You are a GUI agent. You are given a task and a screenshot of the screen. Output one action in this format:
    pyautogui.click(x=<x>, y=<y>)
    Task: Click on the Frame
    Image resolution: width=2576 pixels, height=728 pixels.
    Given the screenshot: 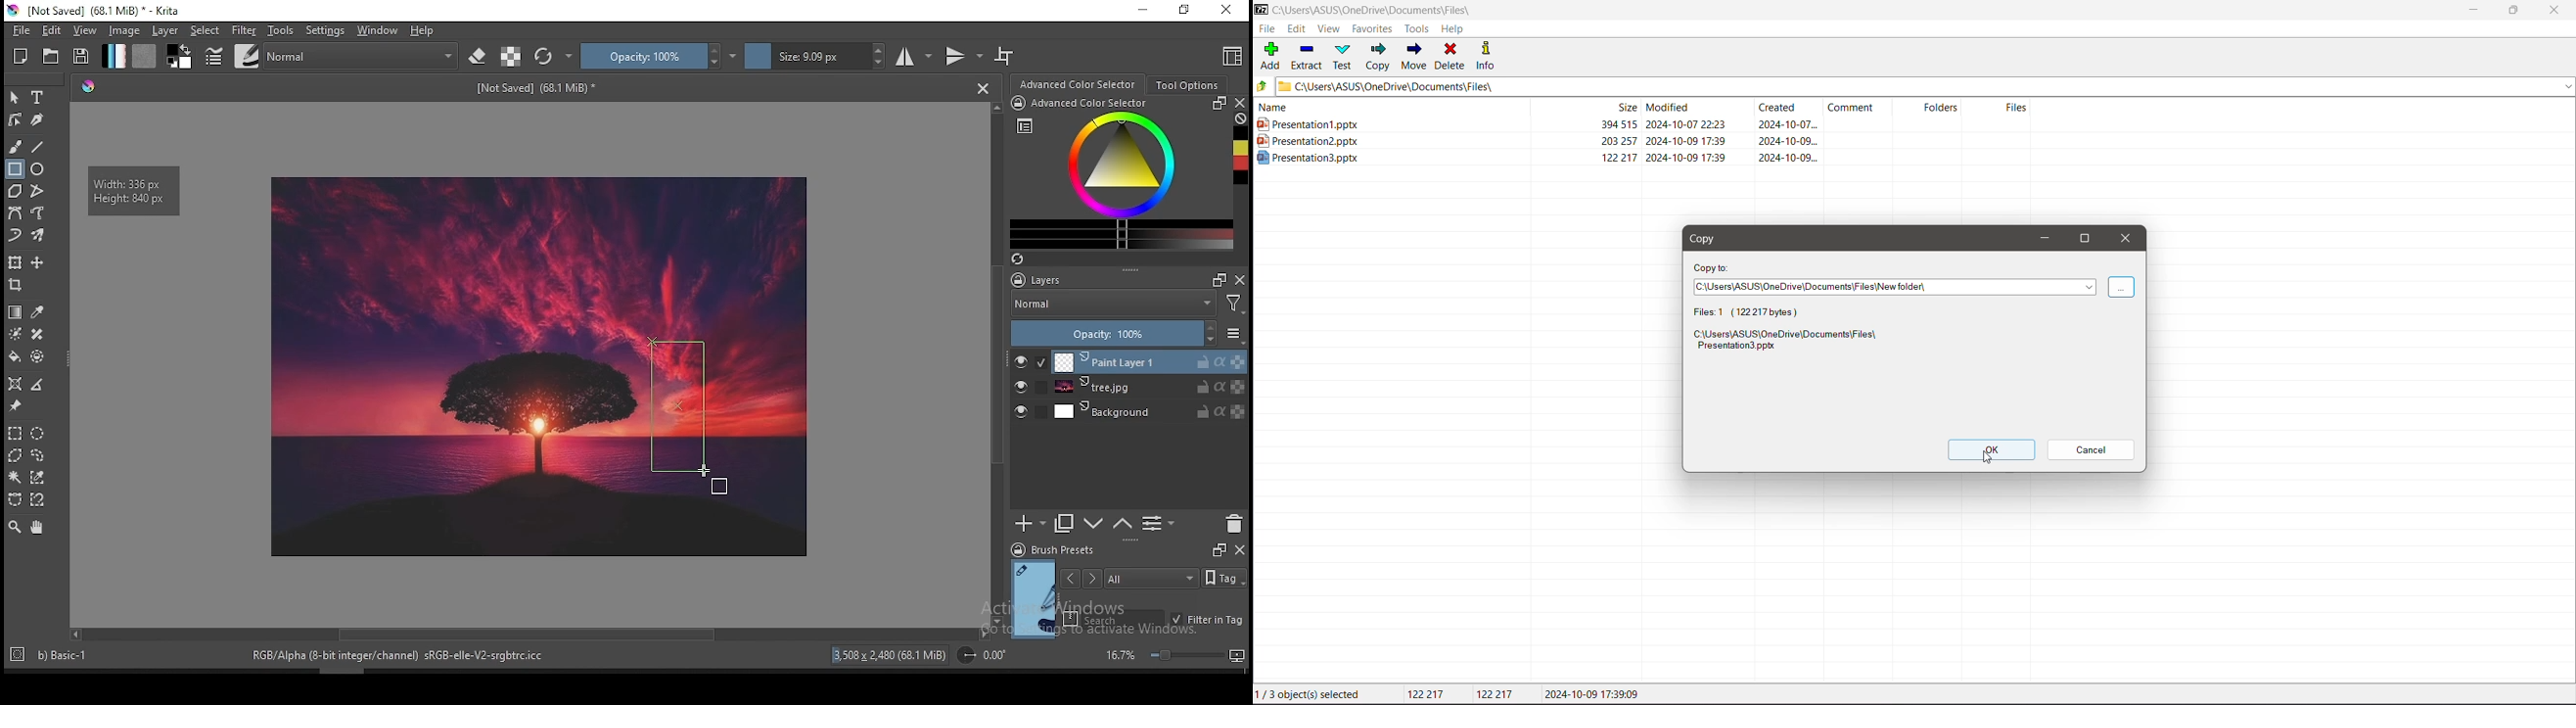 What is the action you would take?
    pyautogui.click(x=1219, y=280)
    